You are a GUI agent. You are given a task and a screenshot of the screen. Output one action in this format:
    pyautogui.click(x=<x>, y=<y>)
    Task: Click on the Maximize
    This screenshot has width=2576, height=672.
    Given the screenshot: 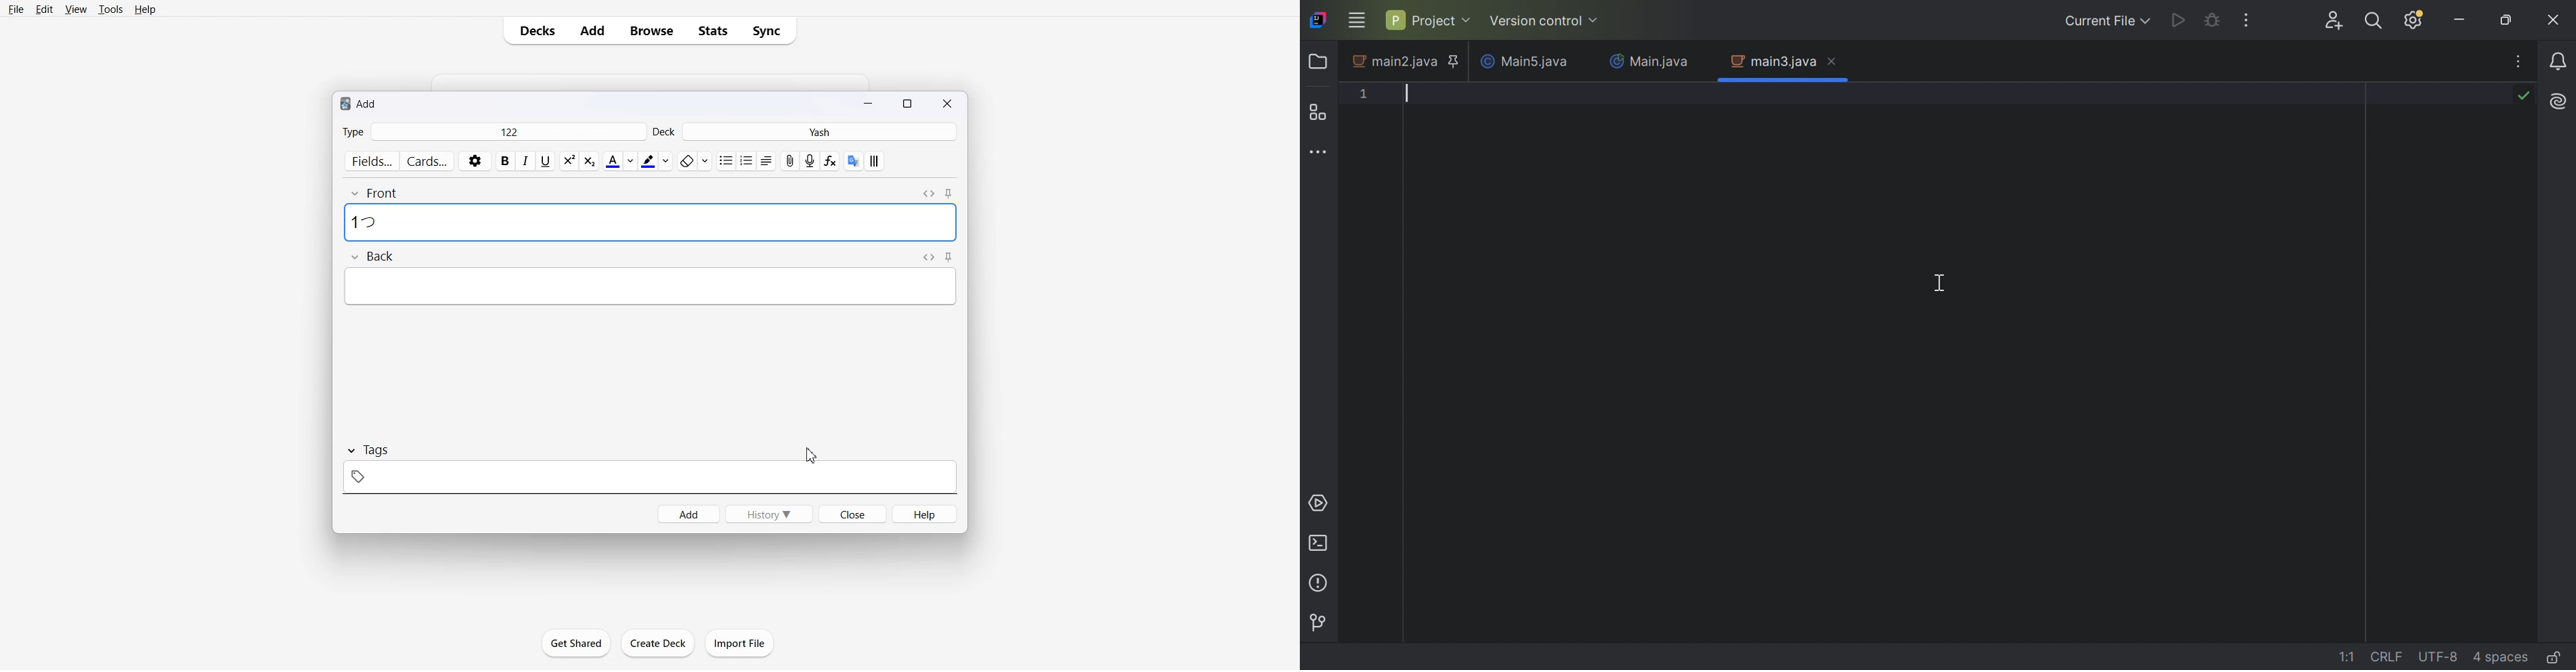 What is the action you would take?
    pyautogui.click(x=910, y=102)
    